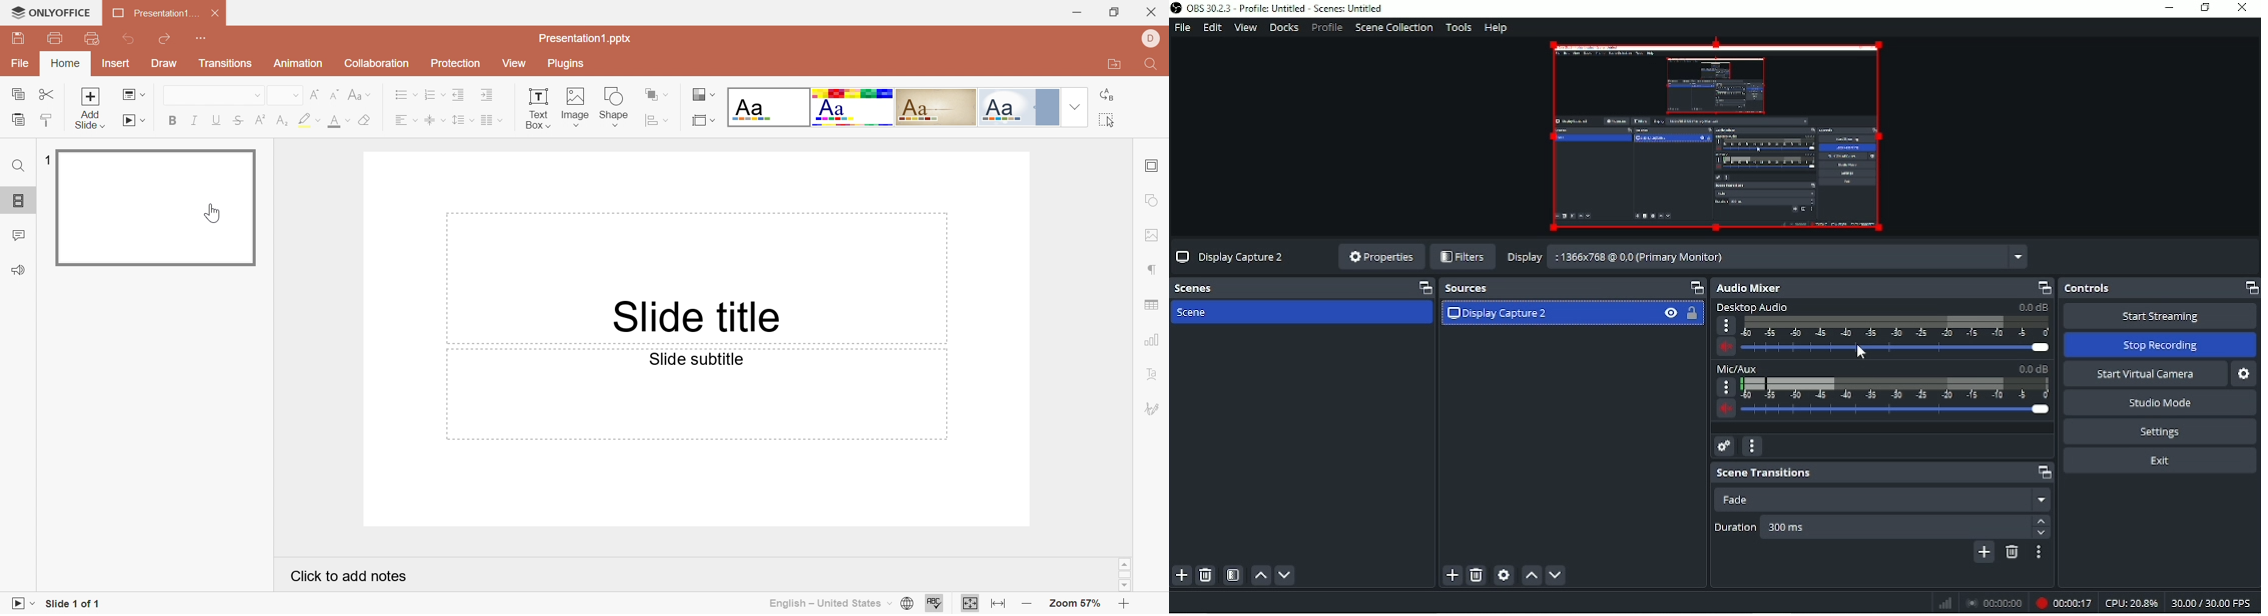  Describe the element at coordinates (488, 121) in the screenshot. I see `Insert Columns` at that location.